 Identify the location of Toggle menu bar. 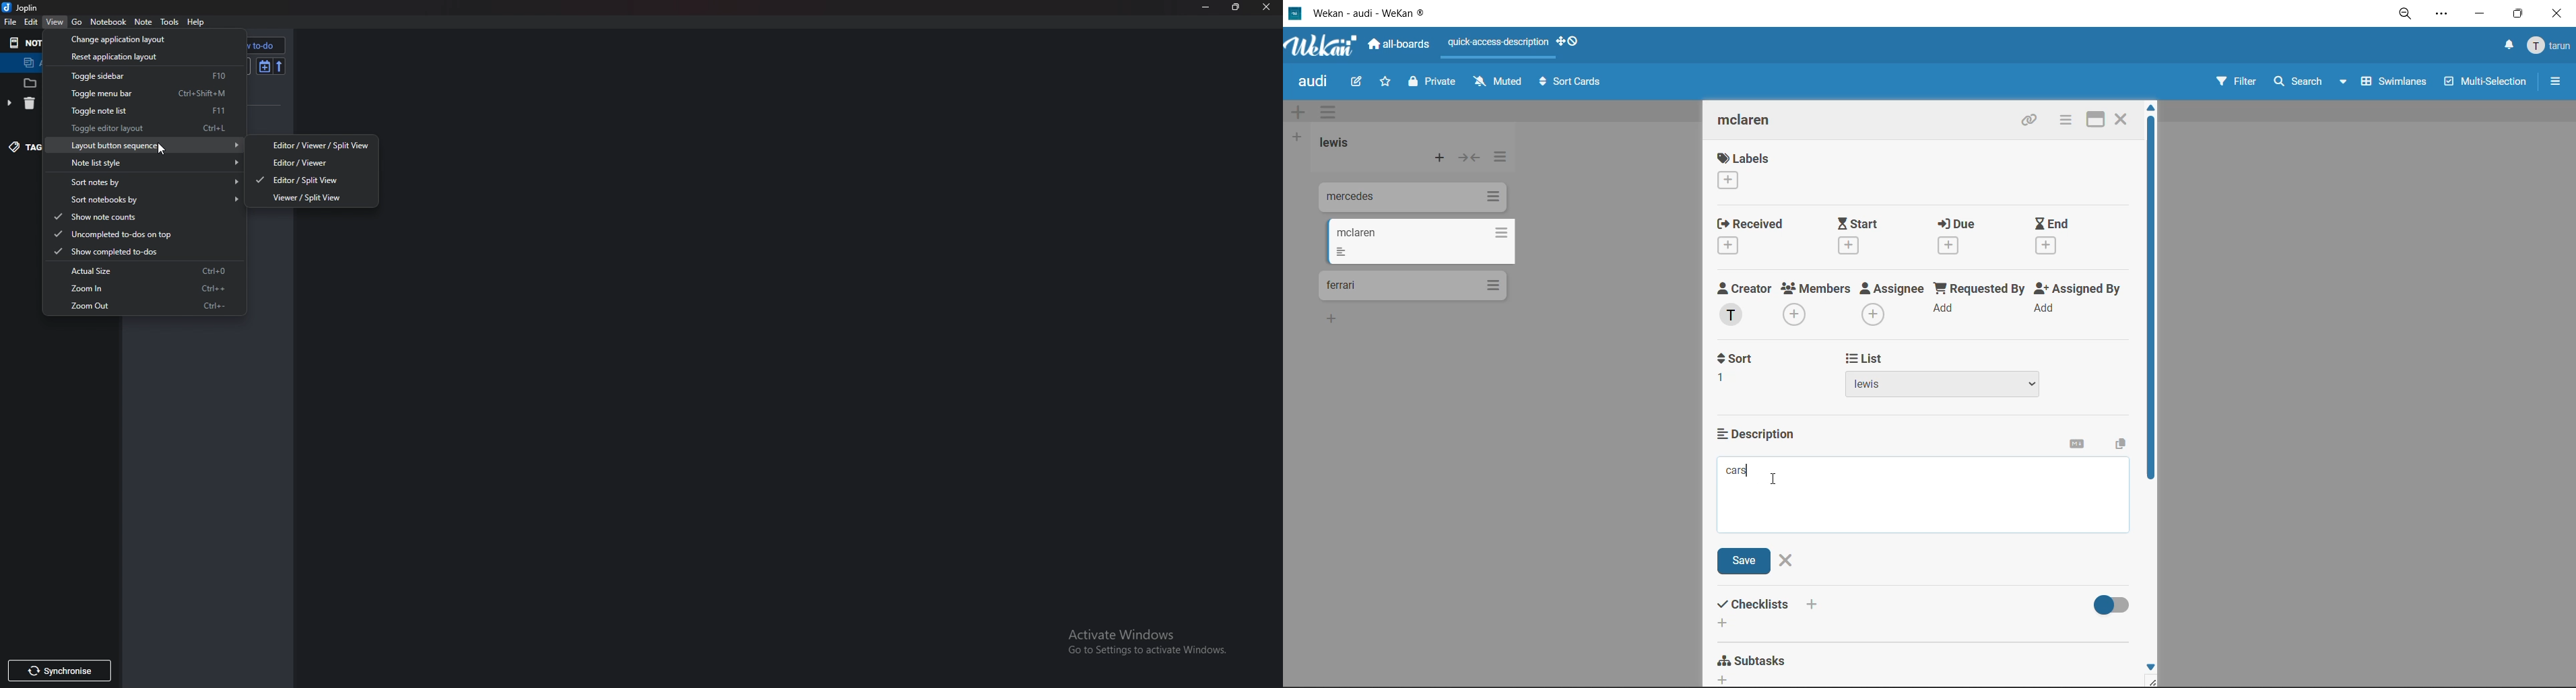
(144, 92).